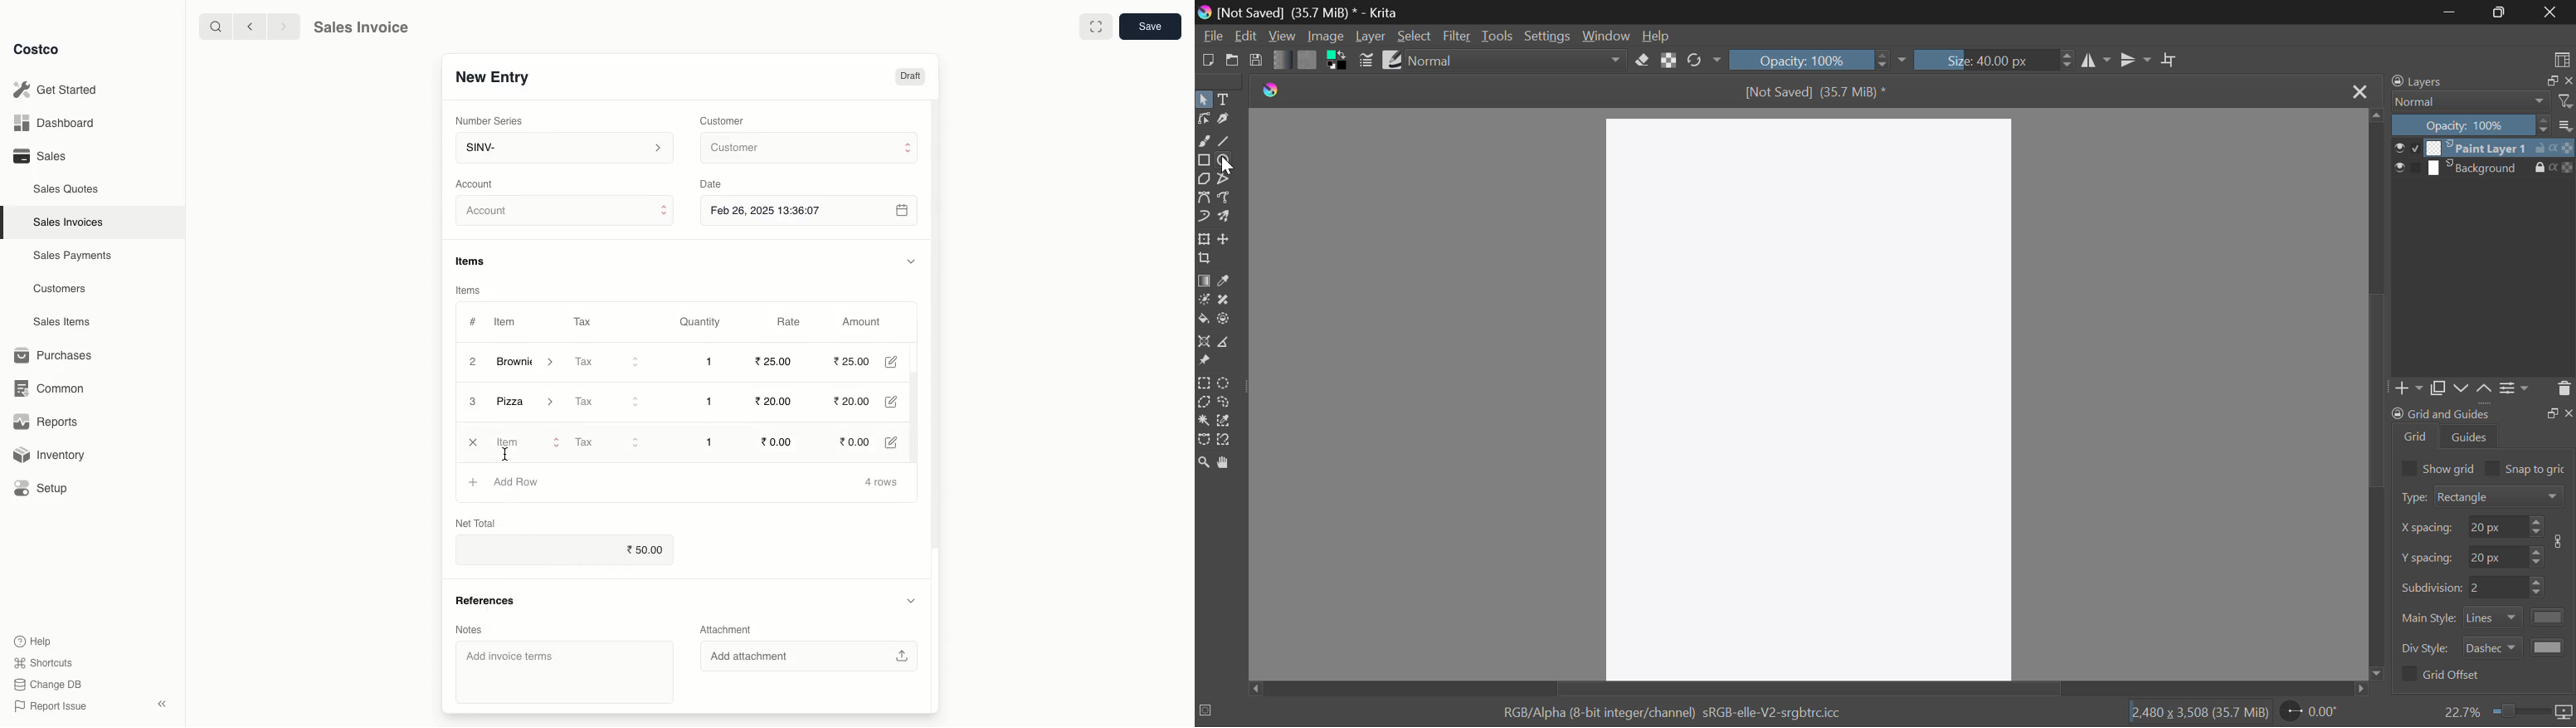 This screenshot has width=2576, height=728. Describe the element at coordinates (1208, 60) in the screenshot. I see `New` at that location.